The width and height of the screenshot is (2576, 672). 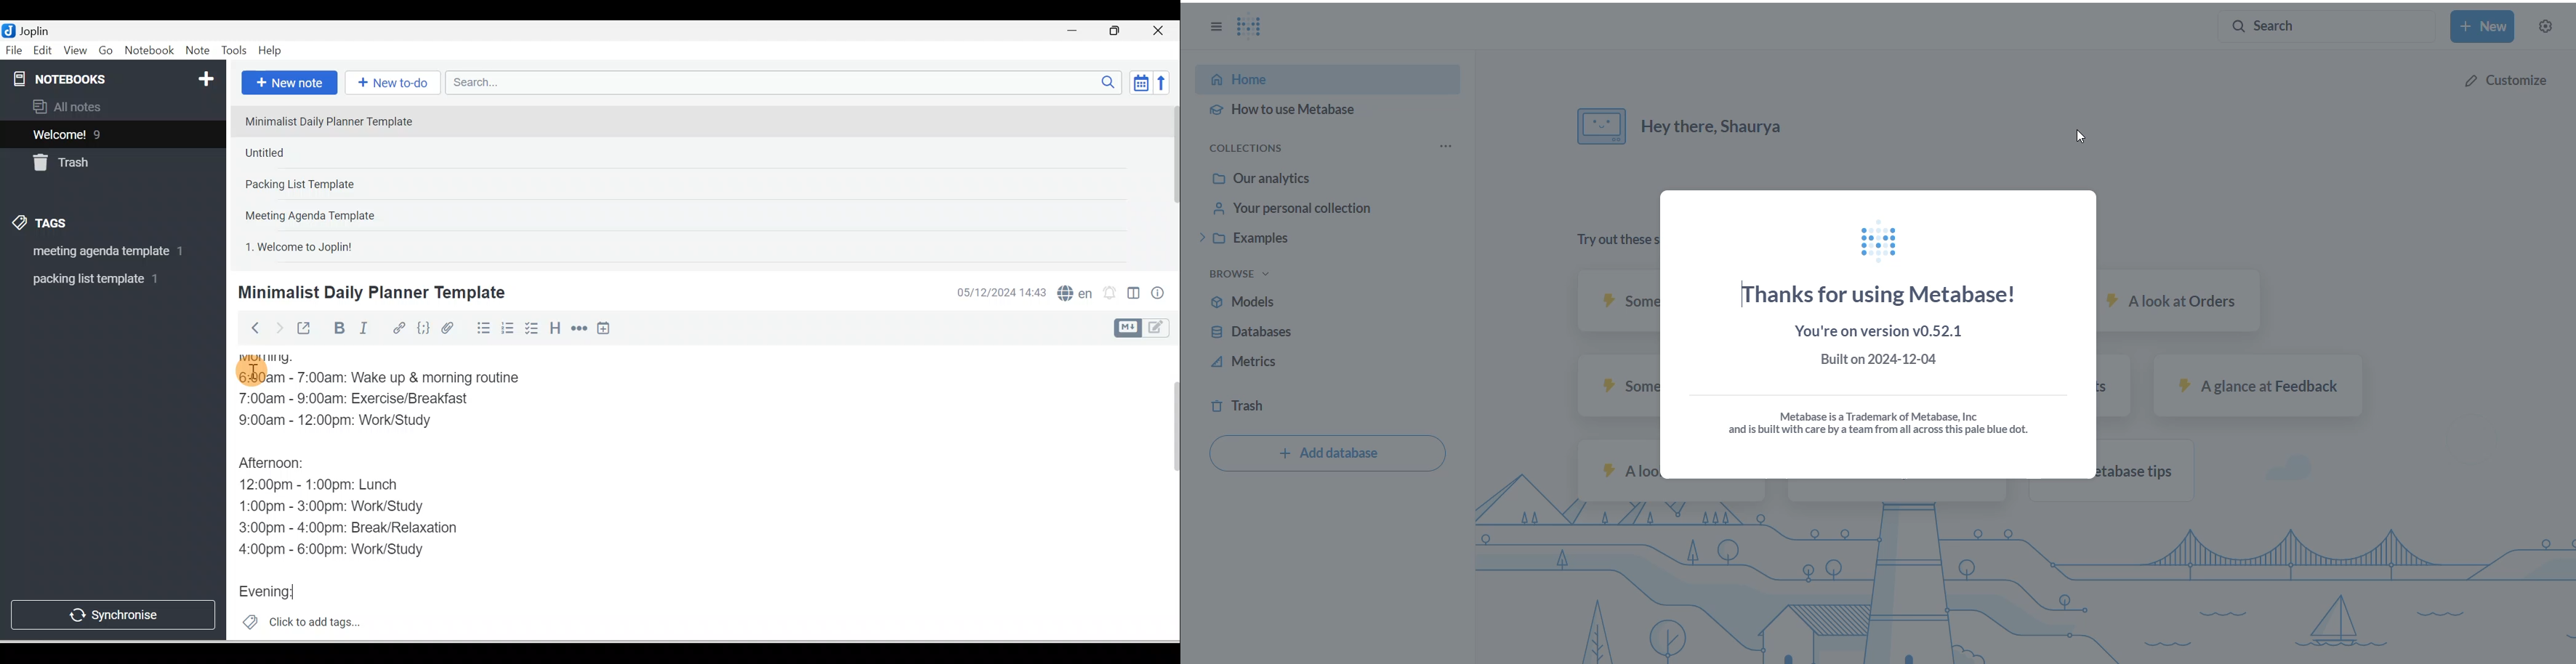 What do you see at coordinates (283, 464) in the screenshot?
I see `Afternoon:` at bounding box center [283, 464].